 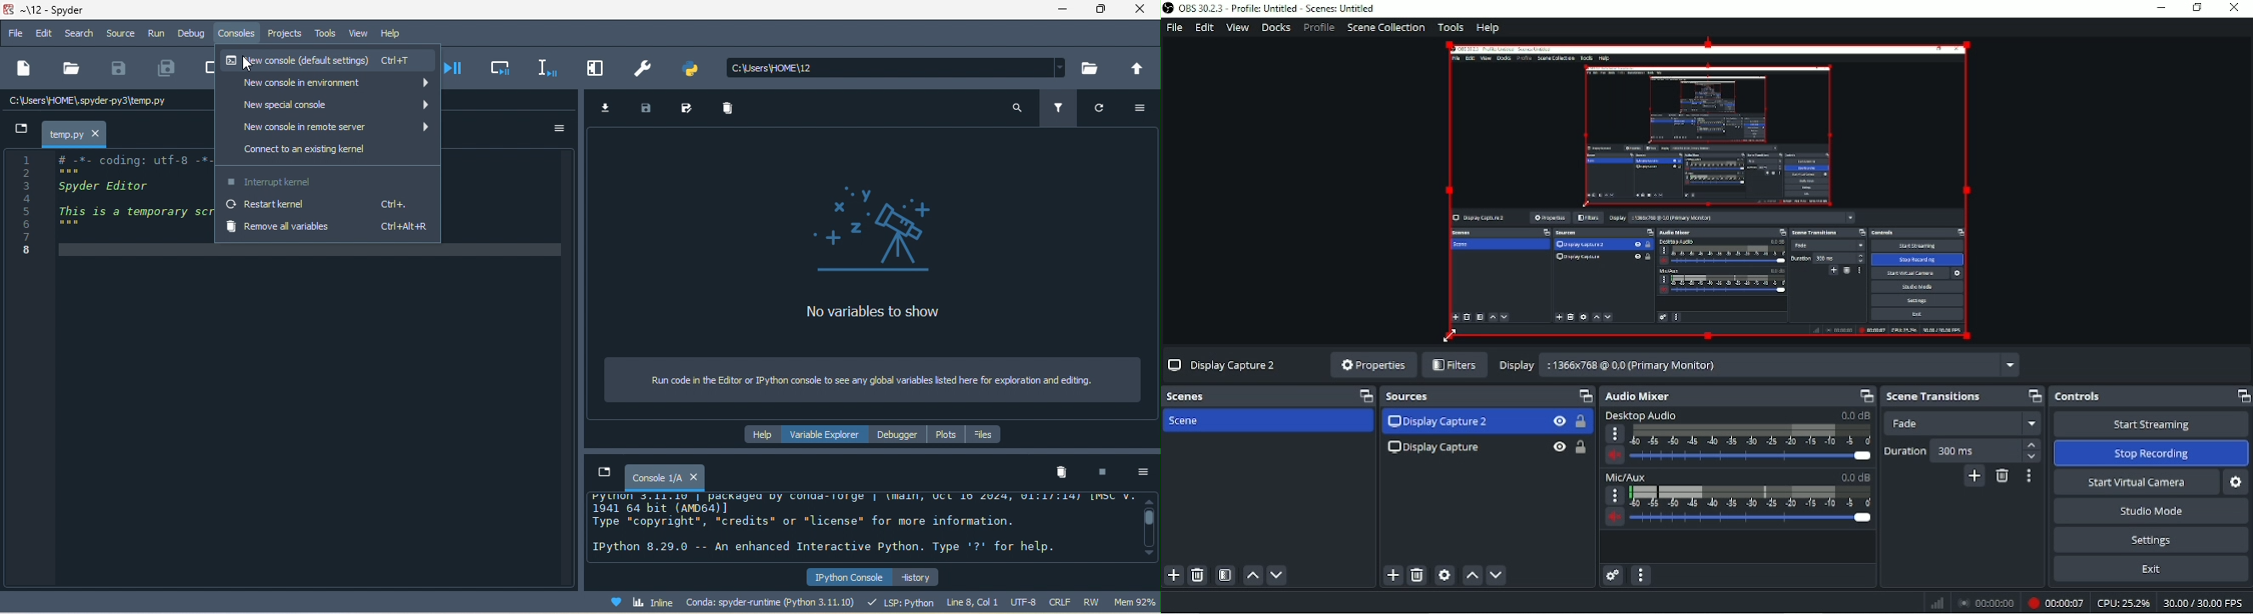 I want to click on search bar, so click(x=899, y=67).